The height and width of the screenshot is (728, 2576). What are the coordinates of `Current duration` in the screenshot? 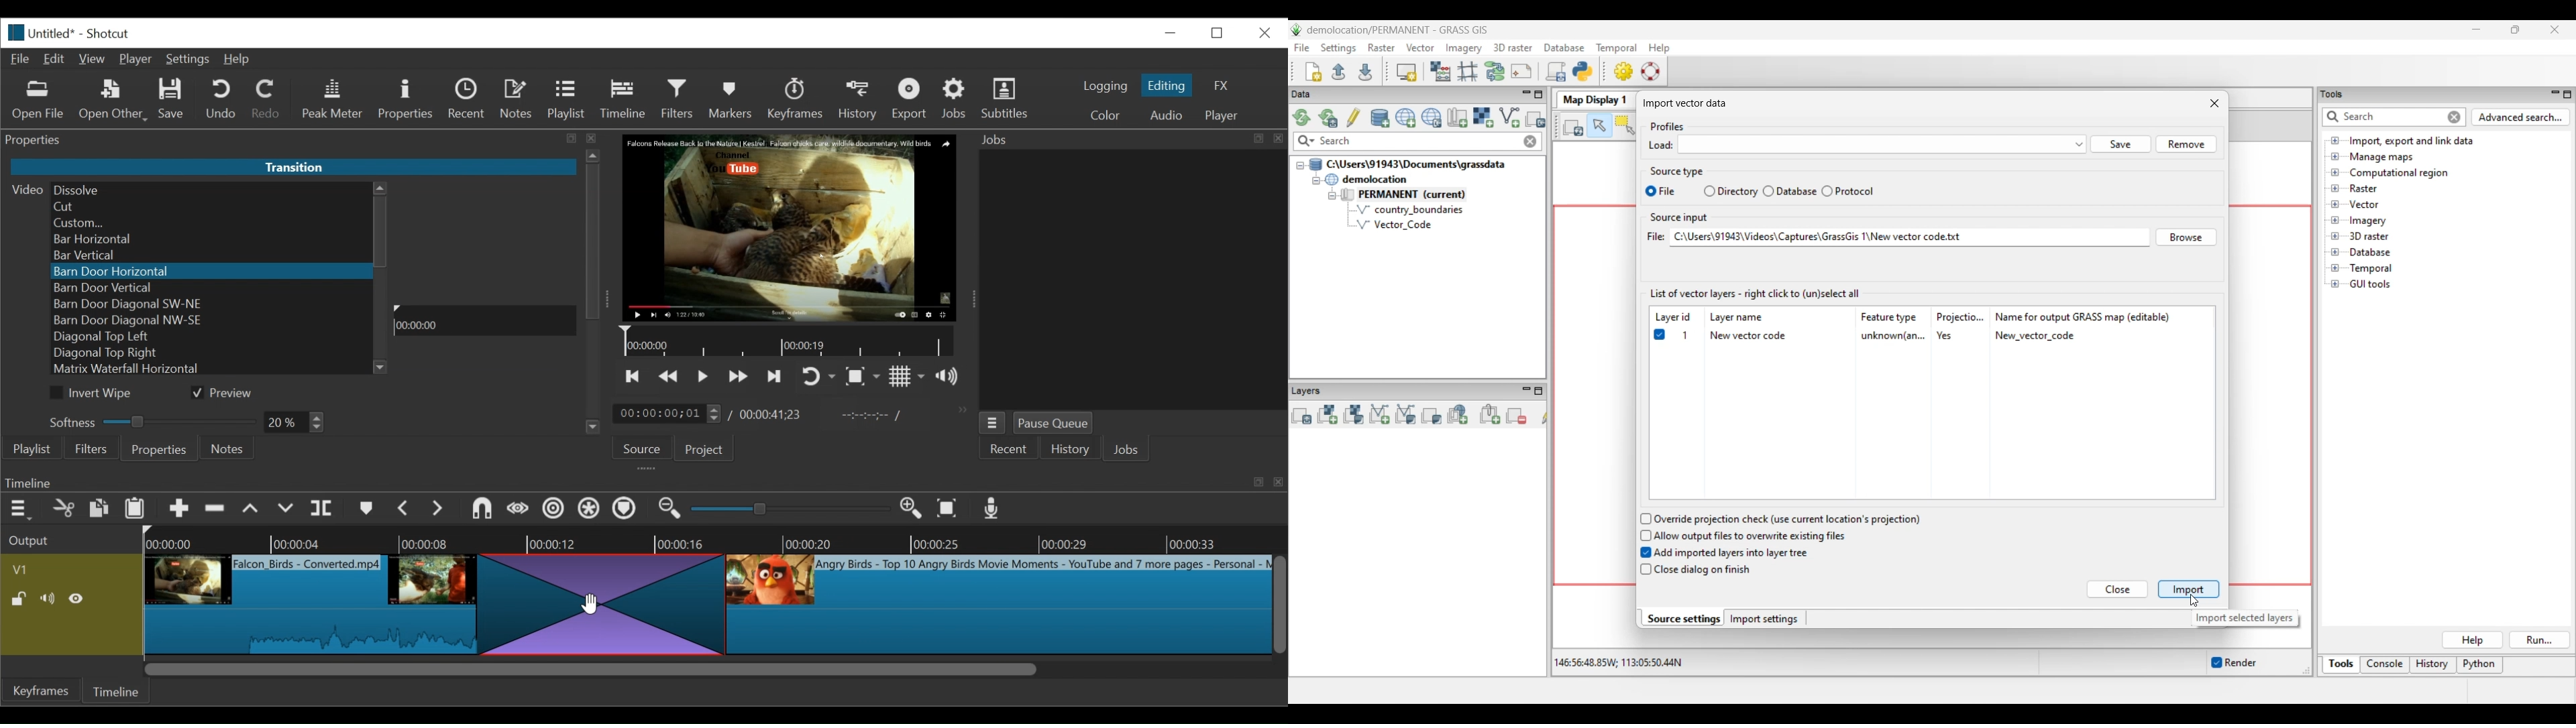 It's located at (669, 413).